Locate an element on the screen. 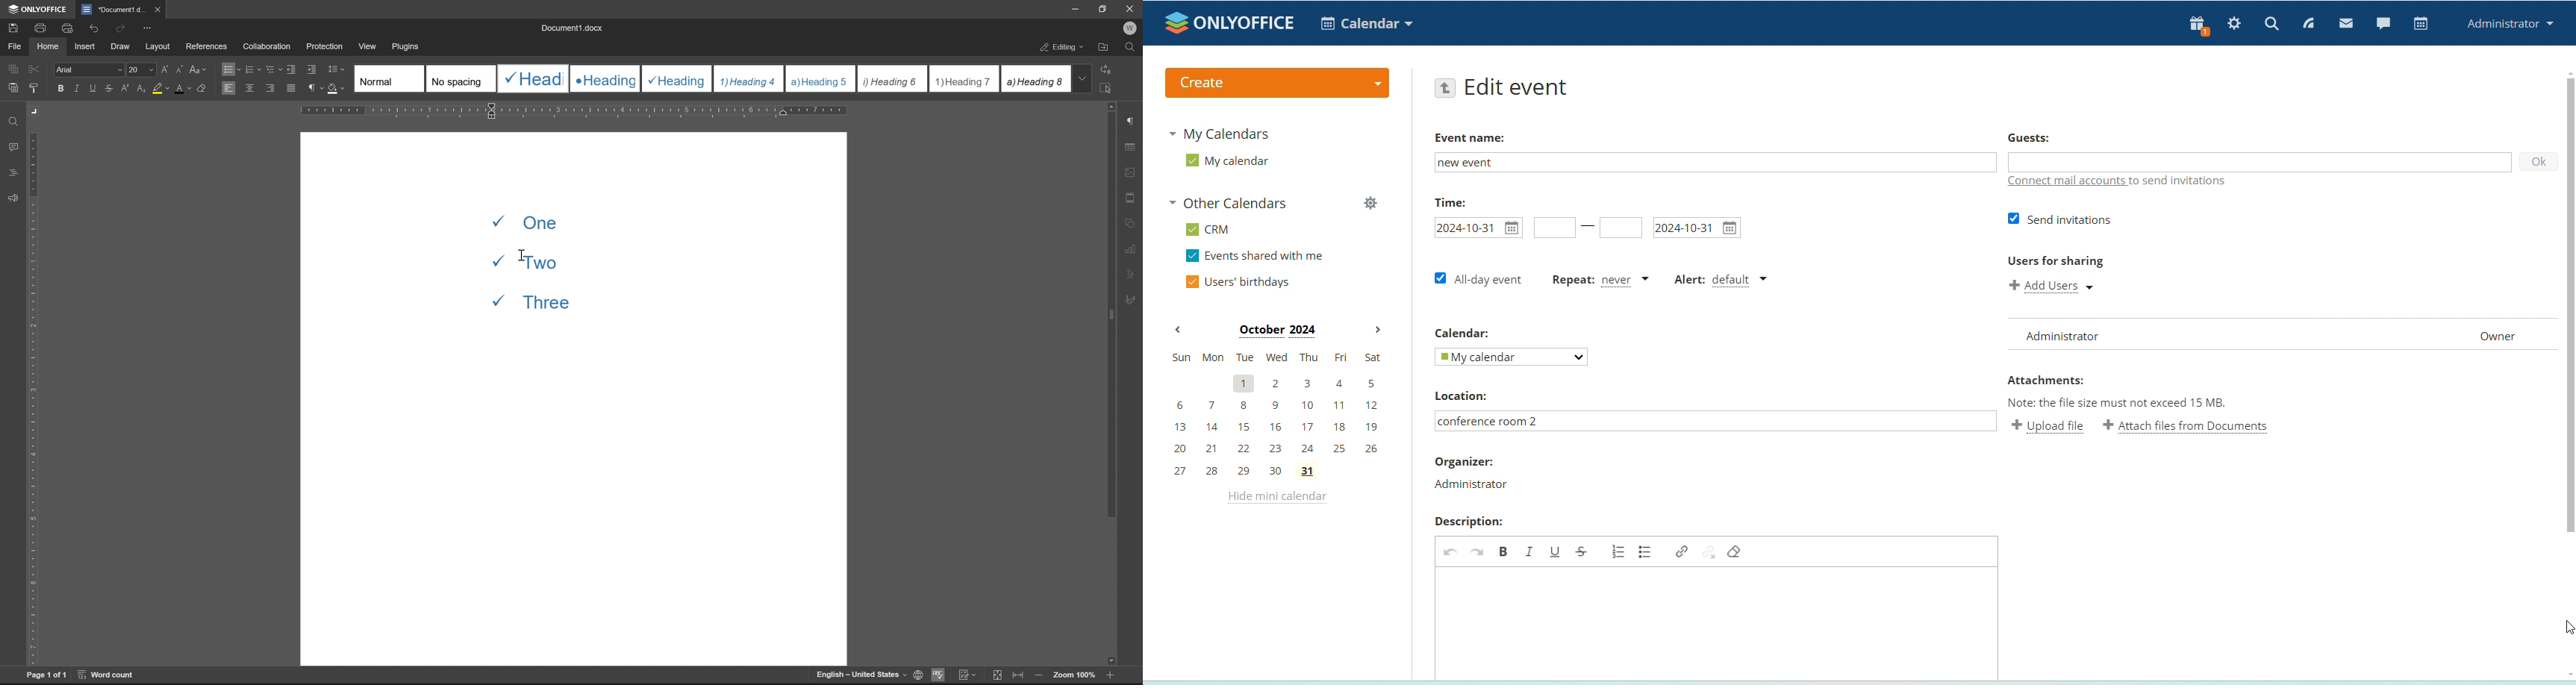 This screenshot has height=700, width=2576. Event name is located at coordinates (1472, 138).